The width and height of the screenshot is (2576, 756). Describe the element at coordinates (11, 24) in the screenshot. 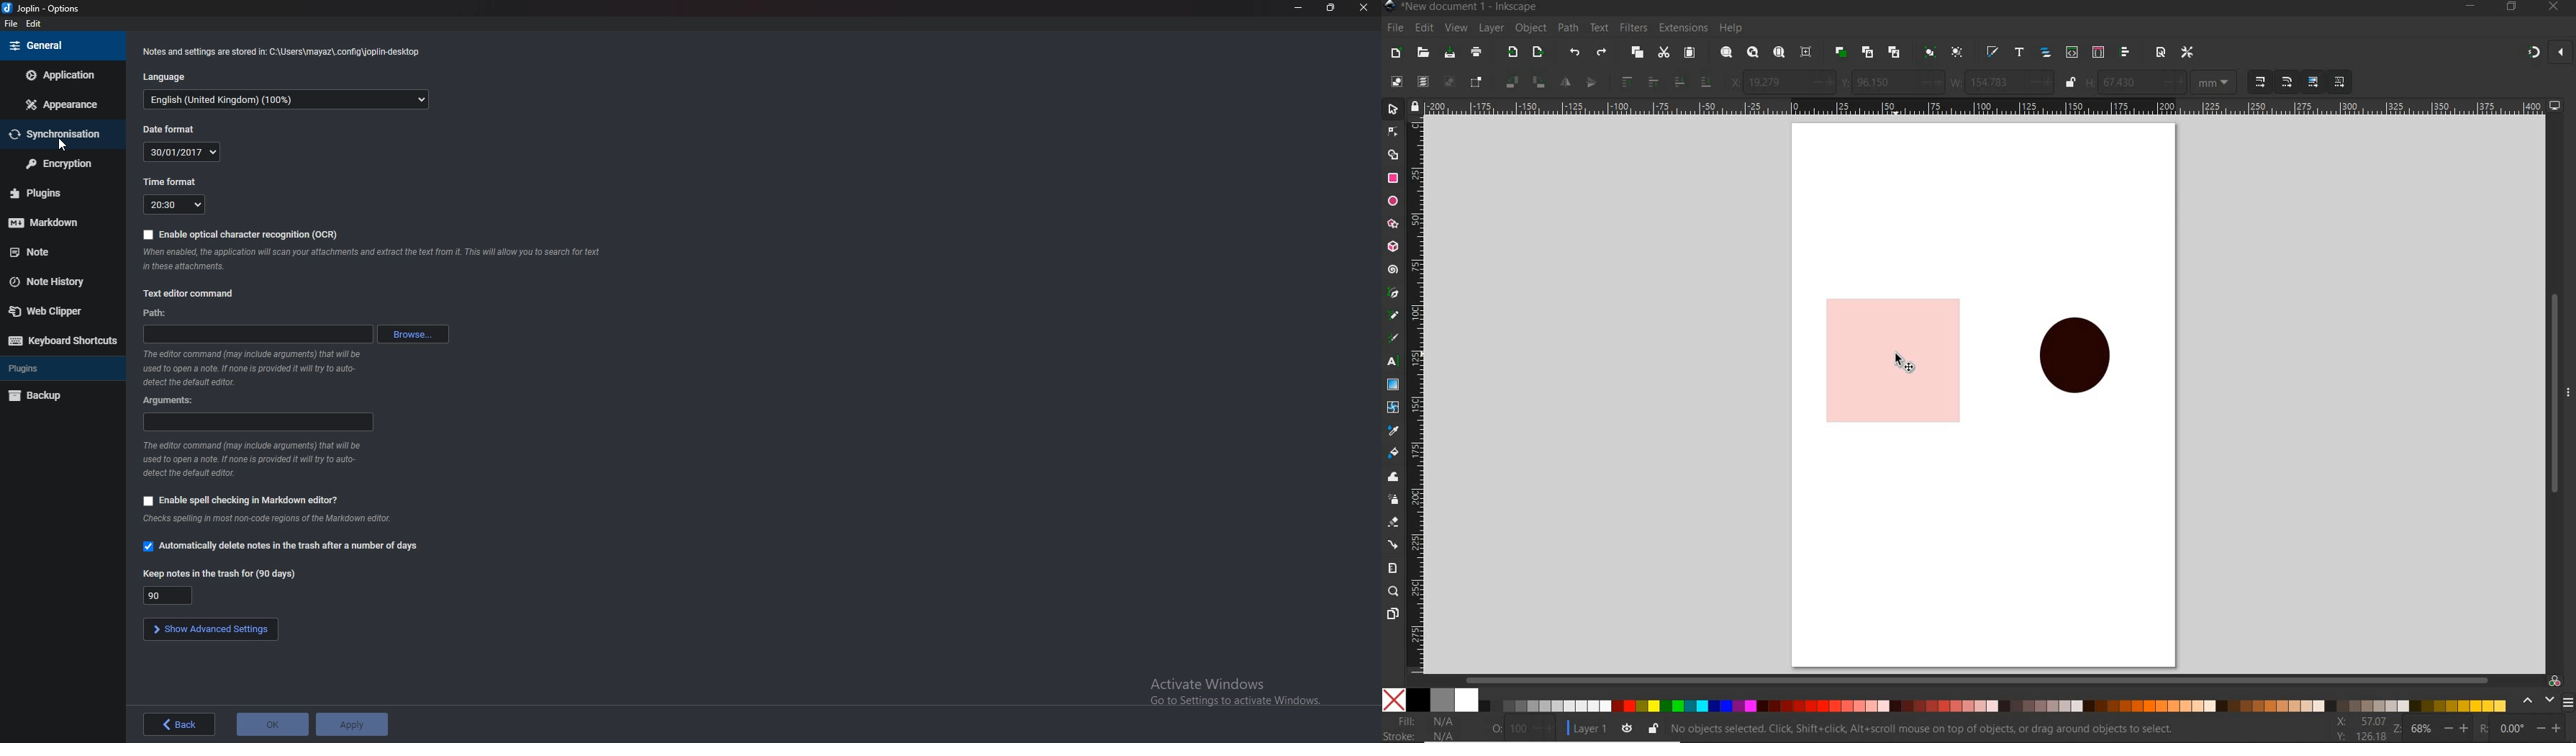

I see `file` at that location.